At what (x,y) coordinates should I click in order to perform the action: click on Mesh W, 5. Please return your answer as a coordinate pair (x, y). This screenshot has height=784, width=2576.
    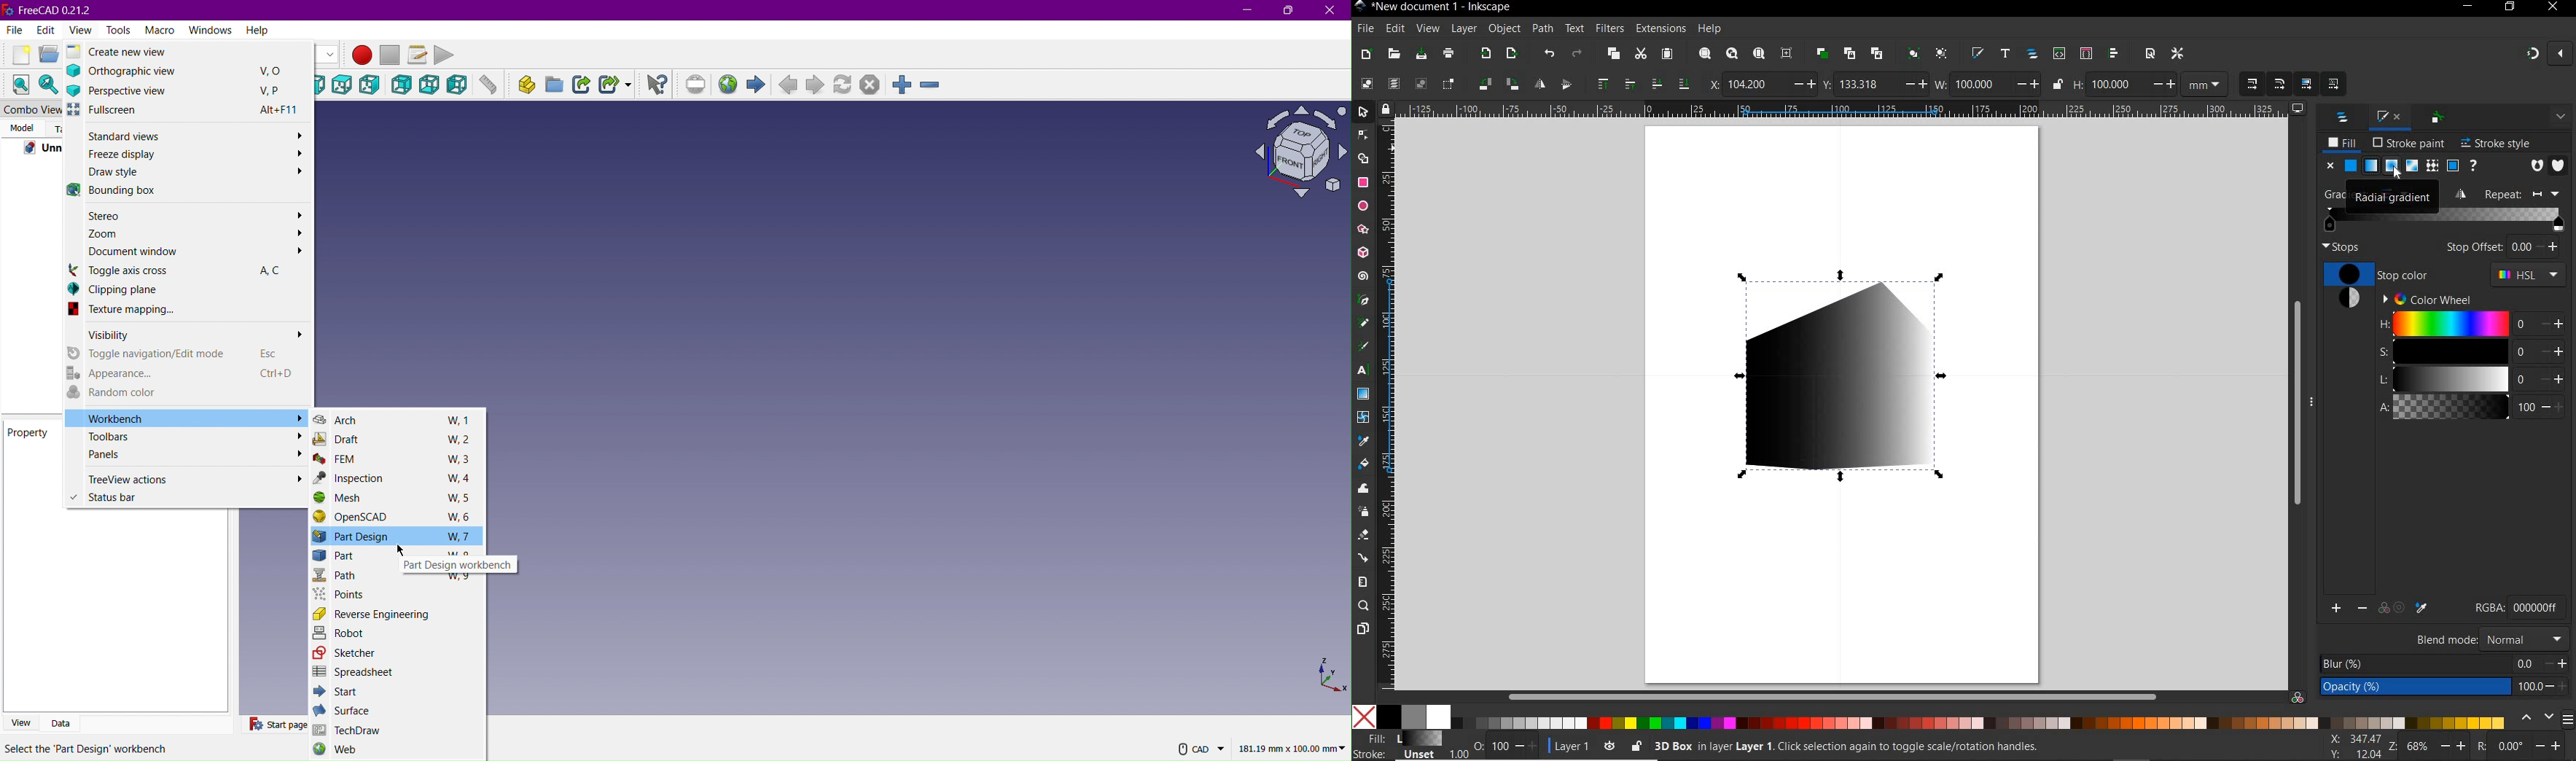
    Looking at the image, I should click on (401, 500).